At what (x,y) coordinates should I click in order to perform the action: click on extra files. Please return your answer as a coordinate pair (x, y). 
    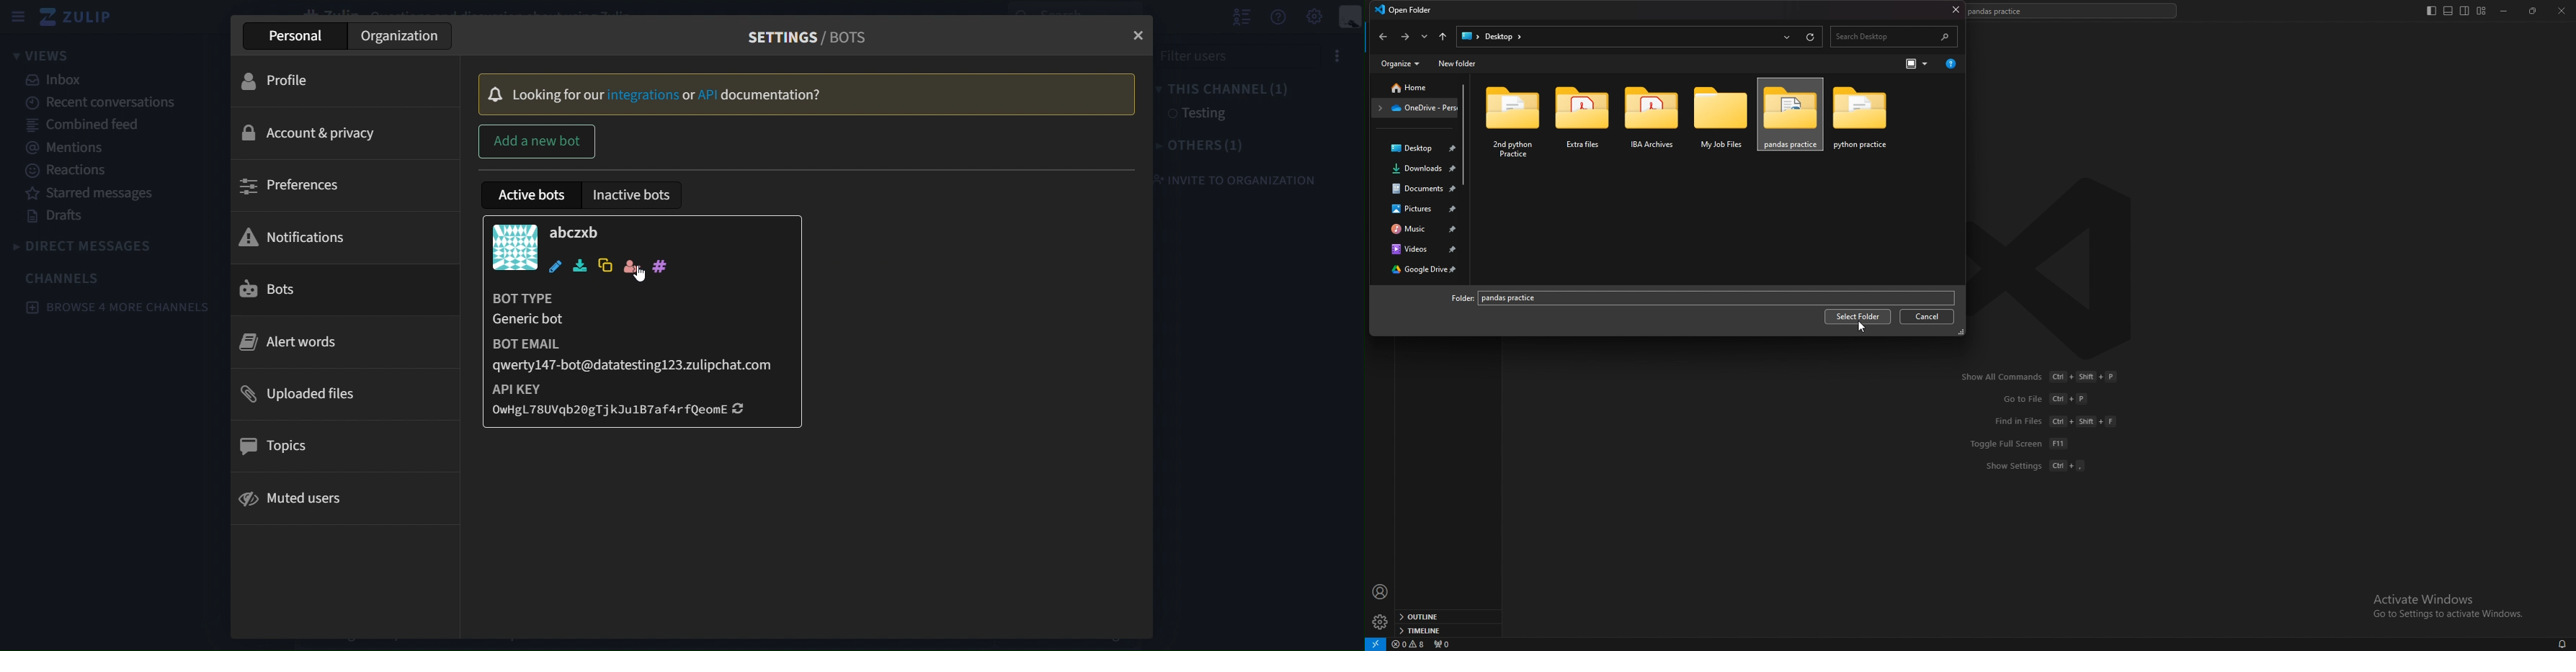
    Looking at the image, I should click on (1574, 124).